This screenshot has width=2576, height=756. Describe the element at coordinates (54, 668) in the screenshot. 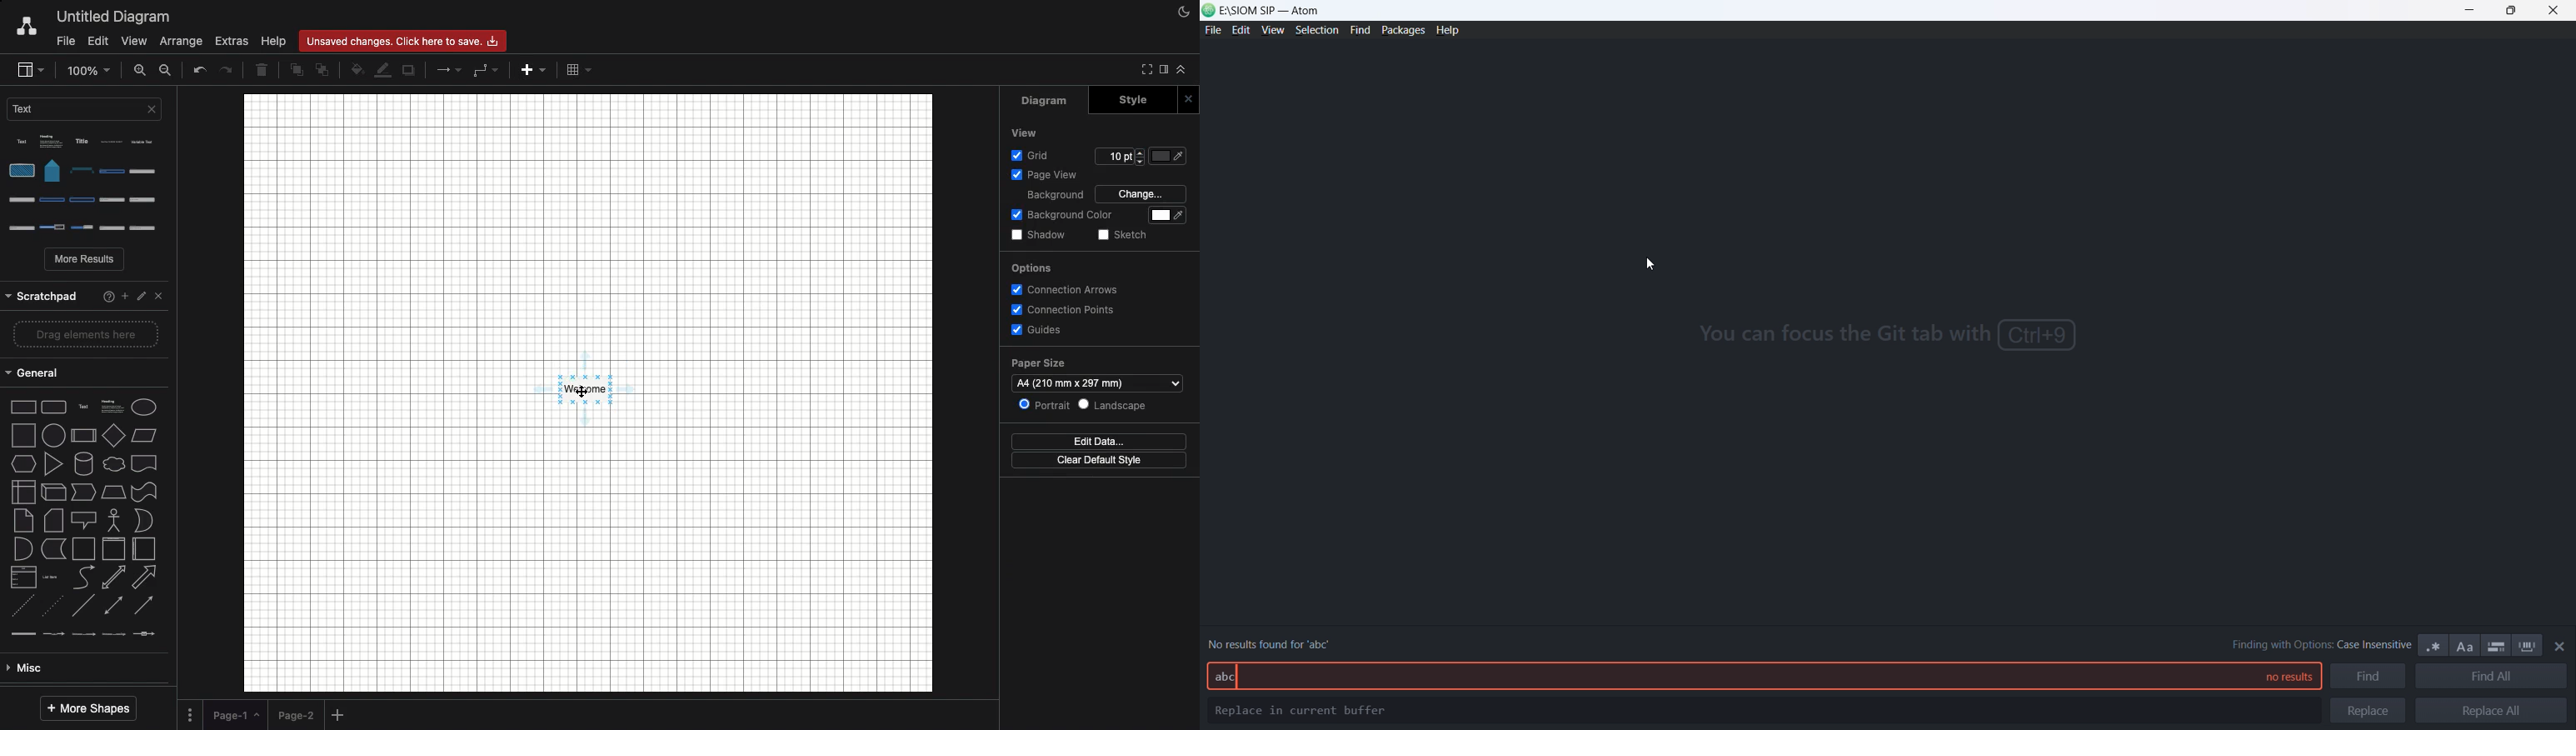

I see `Entity relation` at that location.